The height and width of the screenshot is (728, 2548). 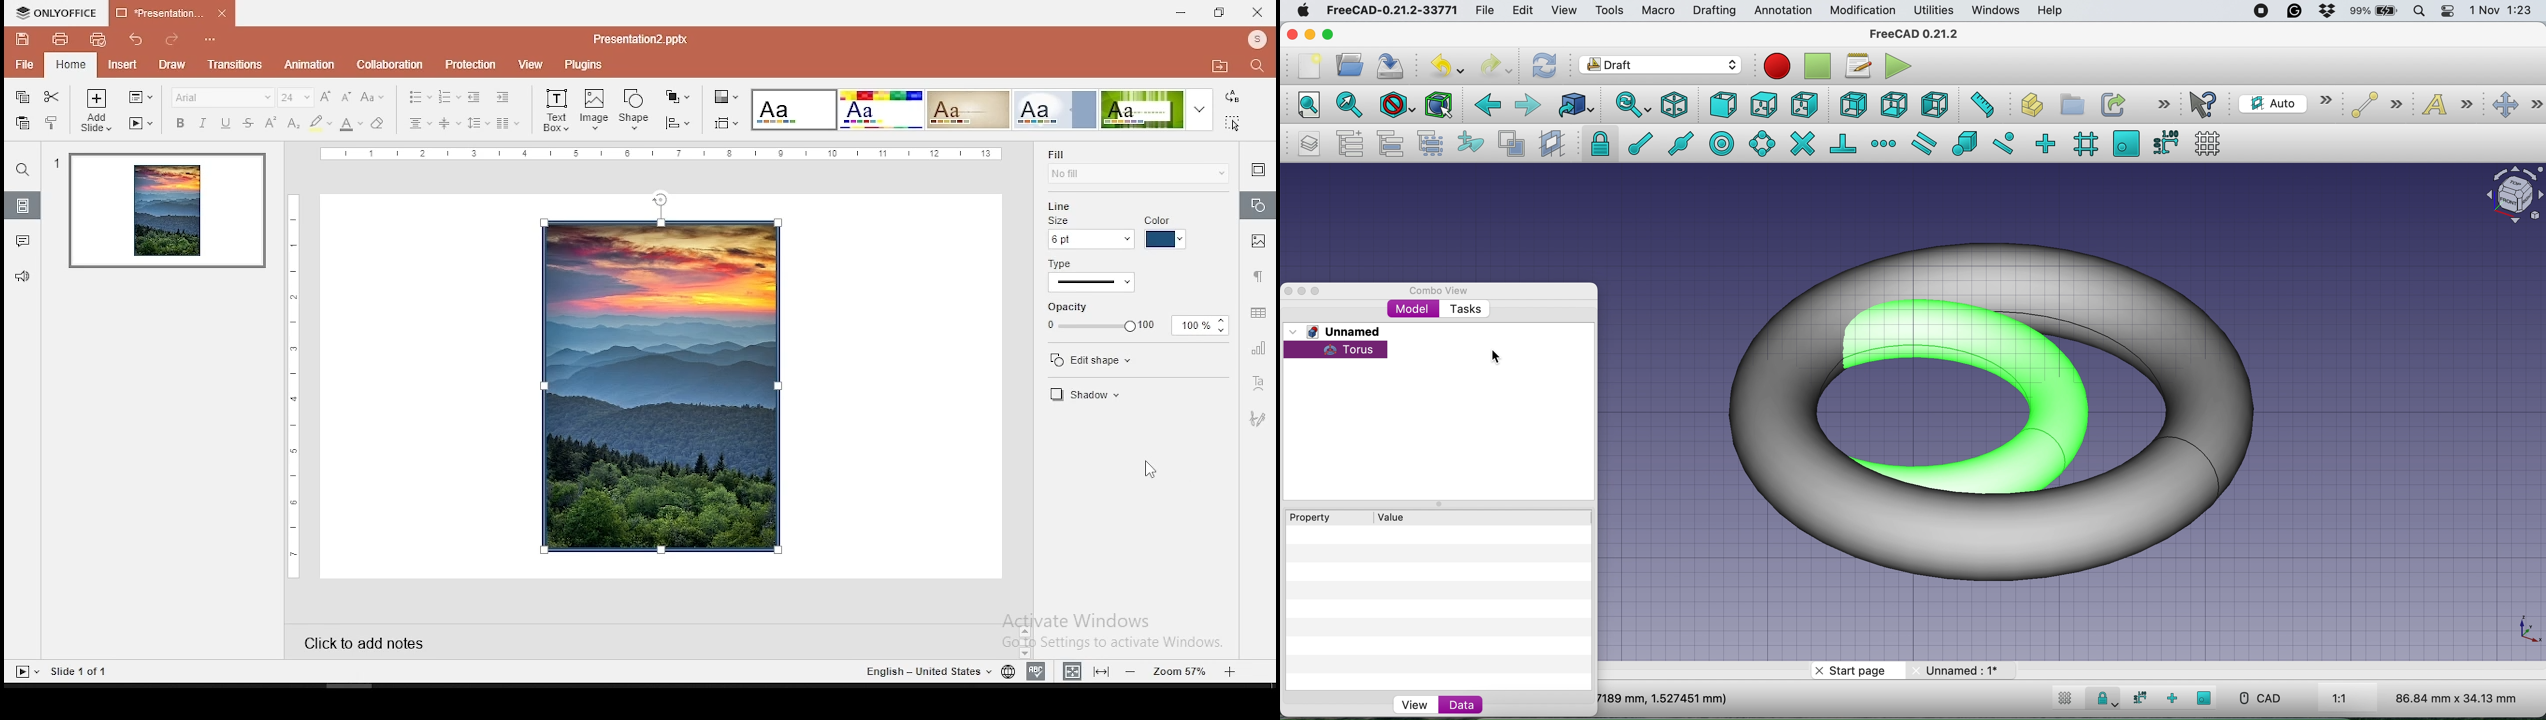 I want to click on configure quick action toolbar, so click(x=208, y=41).